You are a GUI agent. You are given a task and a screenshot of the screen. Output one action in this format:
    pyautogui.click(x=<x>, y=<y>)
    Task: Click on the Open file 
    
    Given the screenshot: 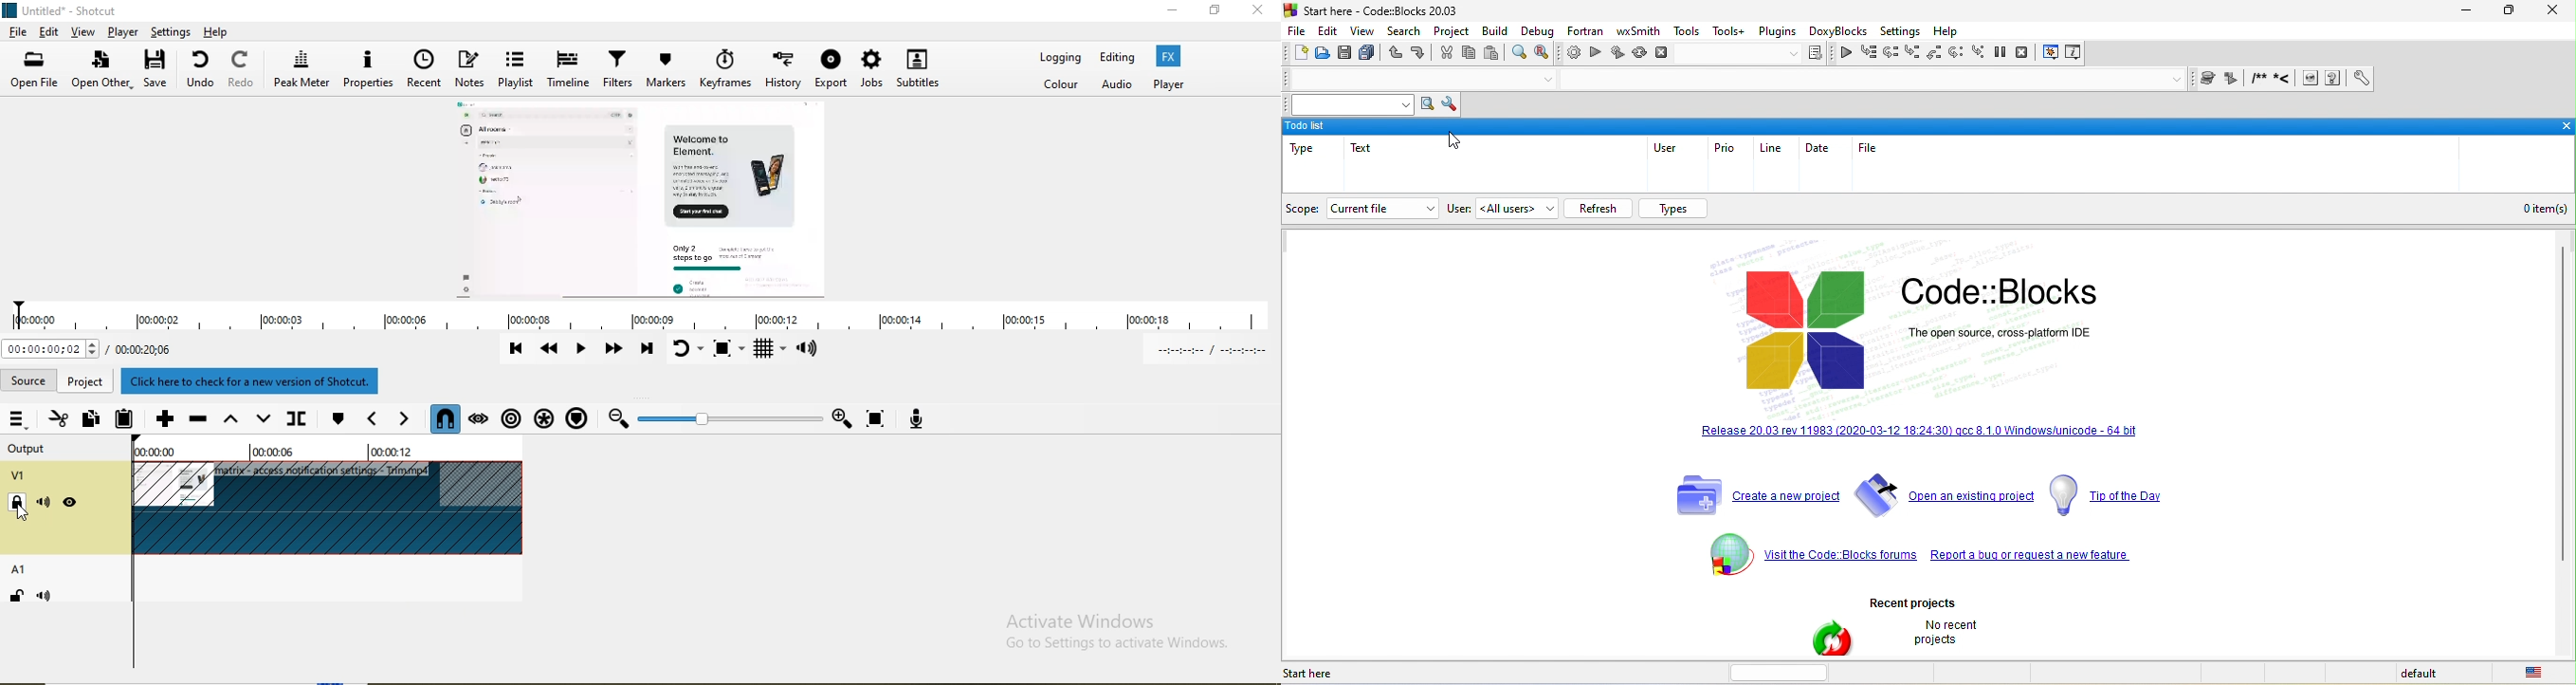 What is the action you would take?
    pyautogui.click(x=35, y=68)
    